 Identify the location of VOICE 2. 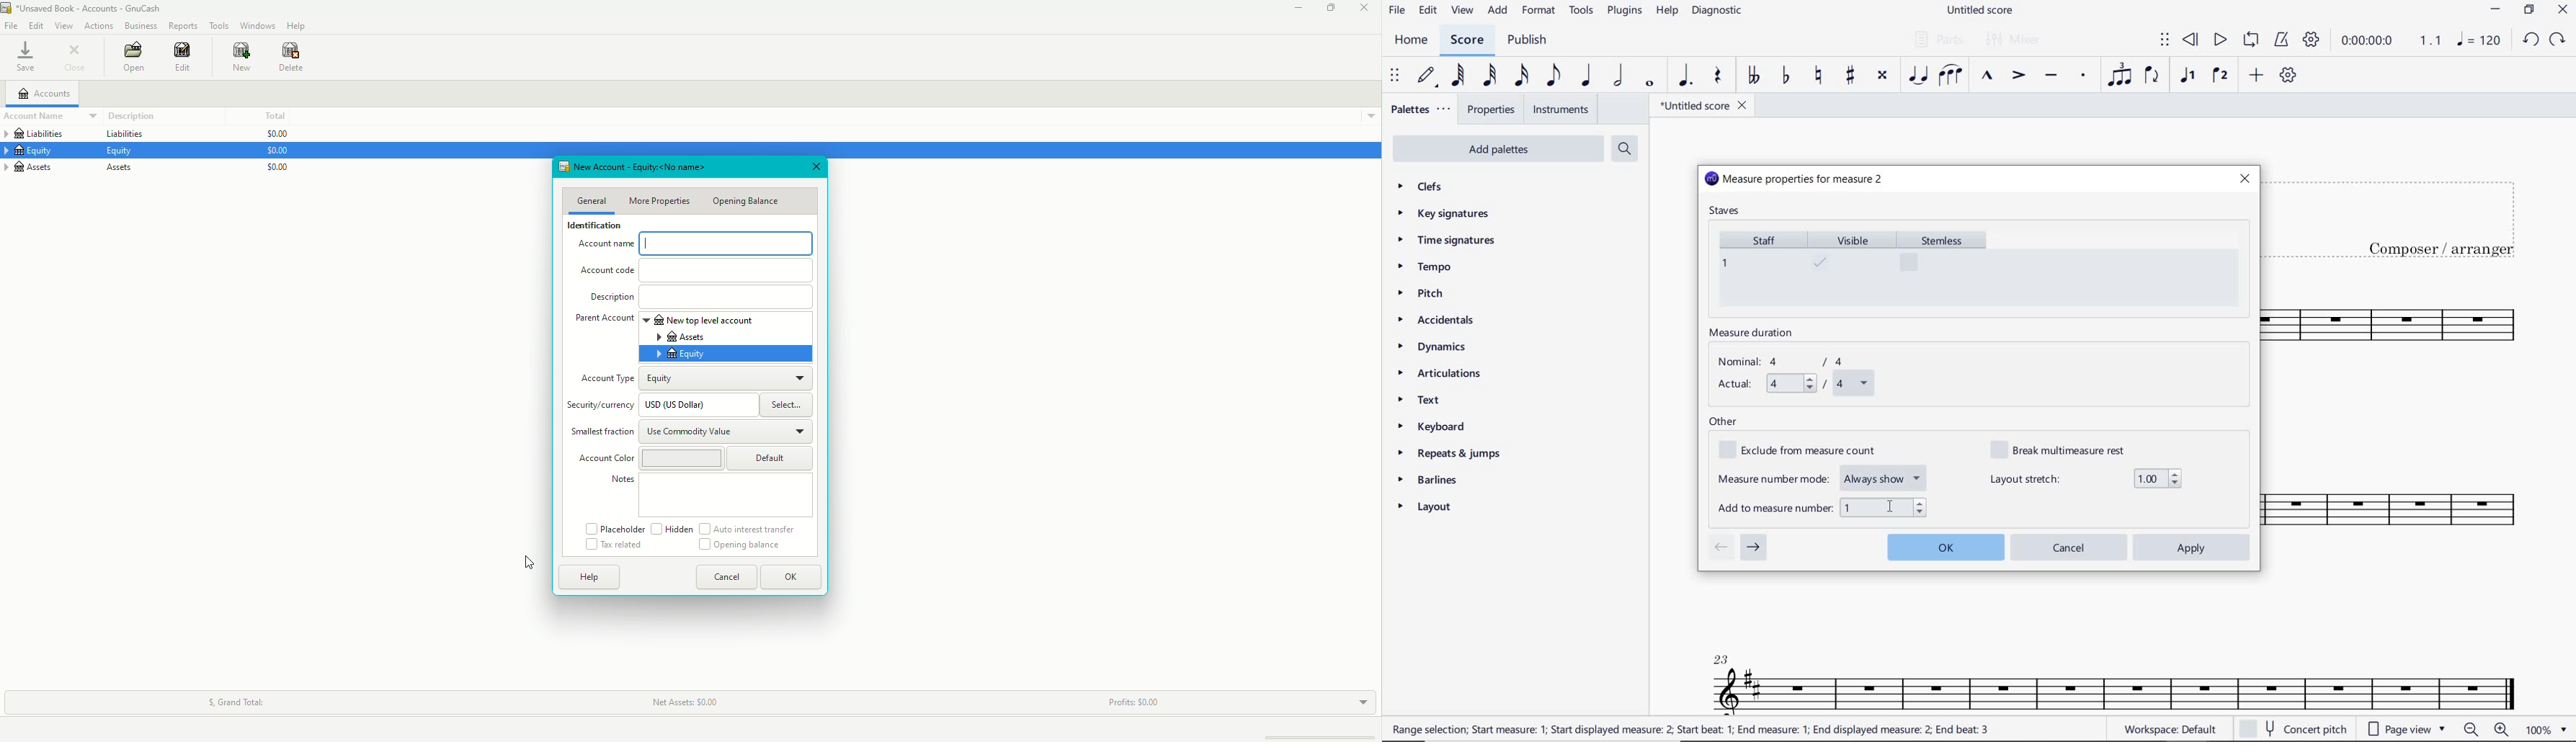
(2221, 76).